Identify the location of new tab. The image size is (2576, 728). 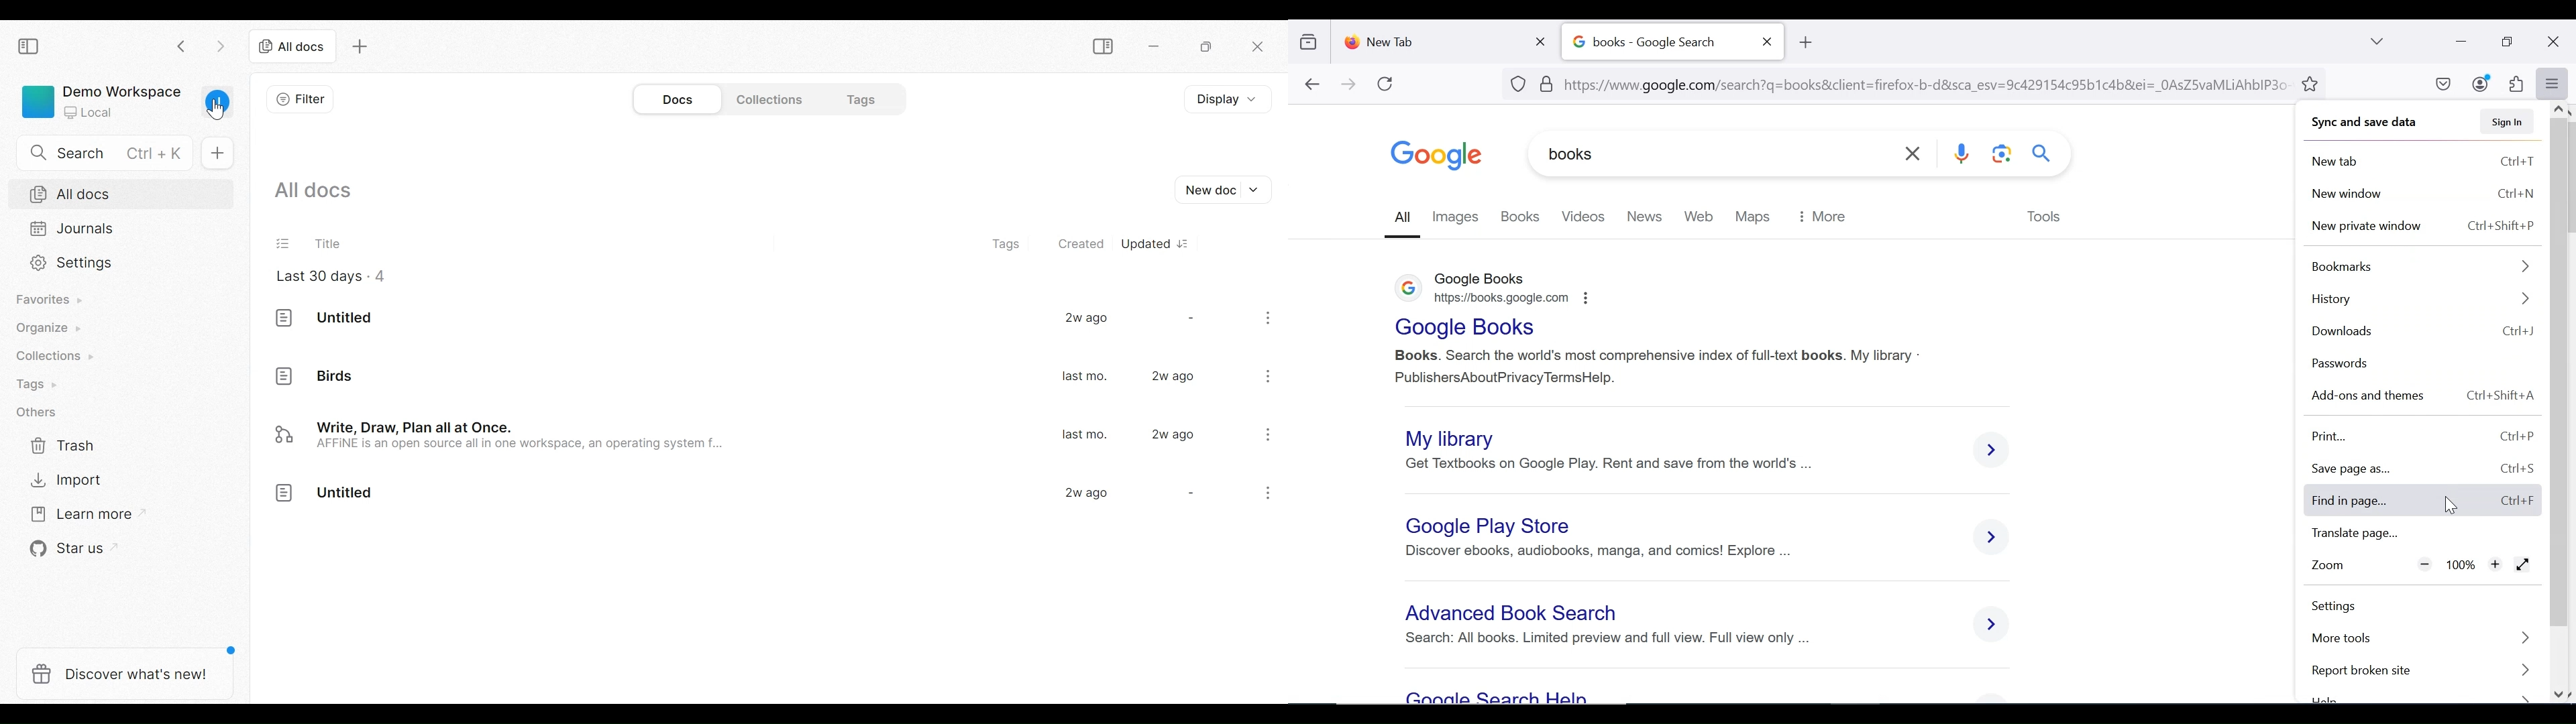
(2426, 163).